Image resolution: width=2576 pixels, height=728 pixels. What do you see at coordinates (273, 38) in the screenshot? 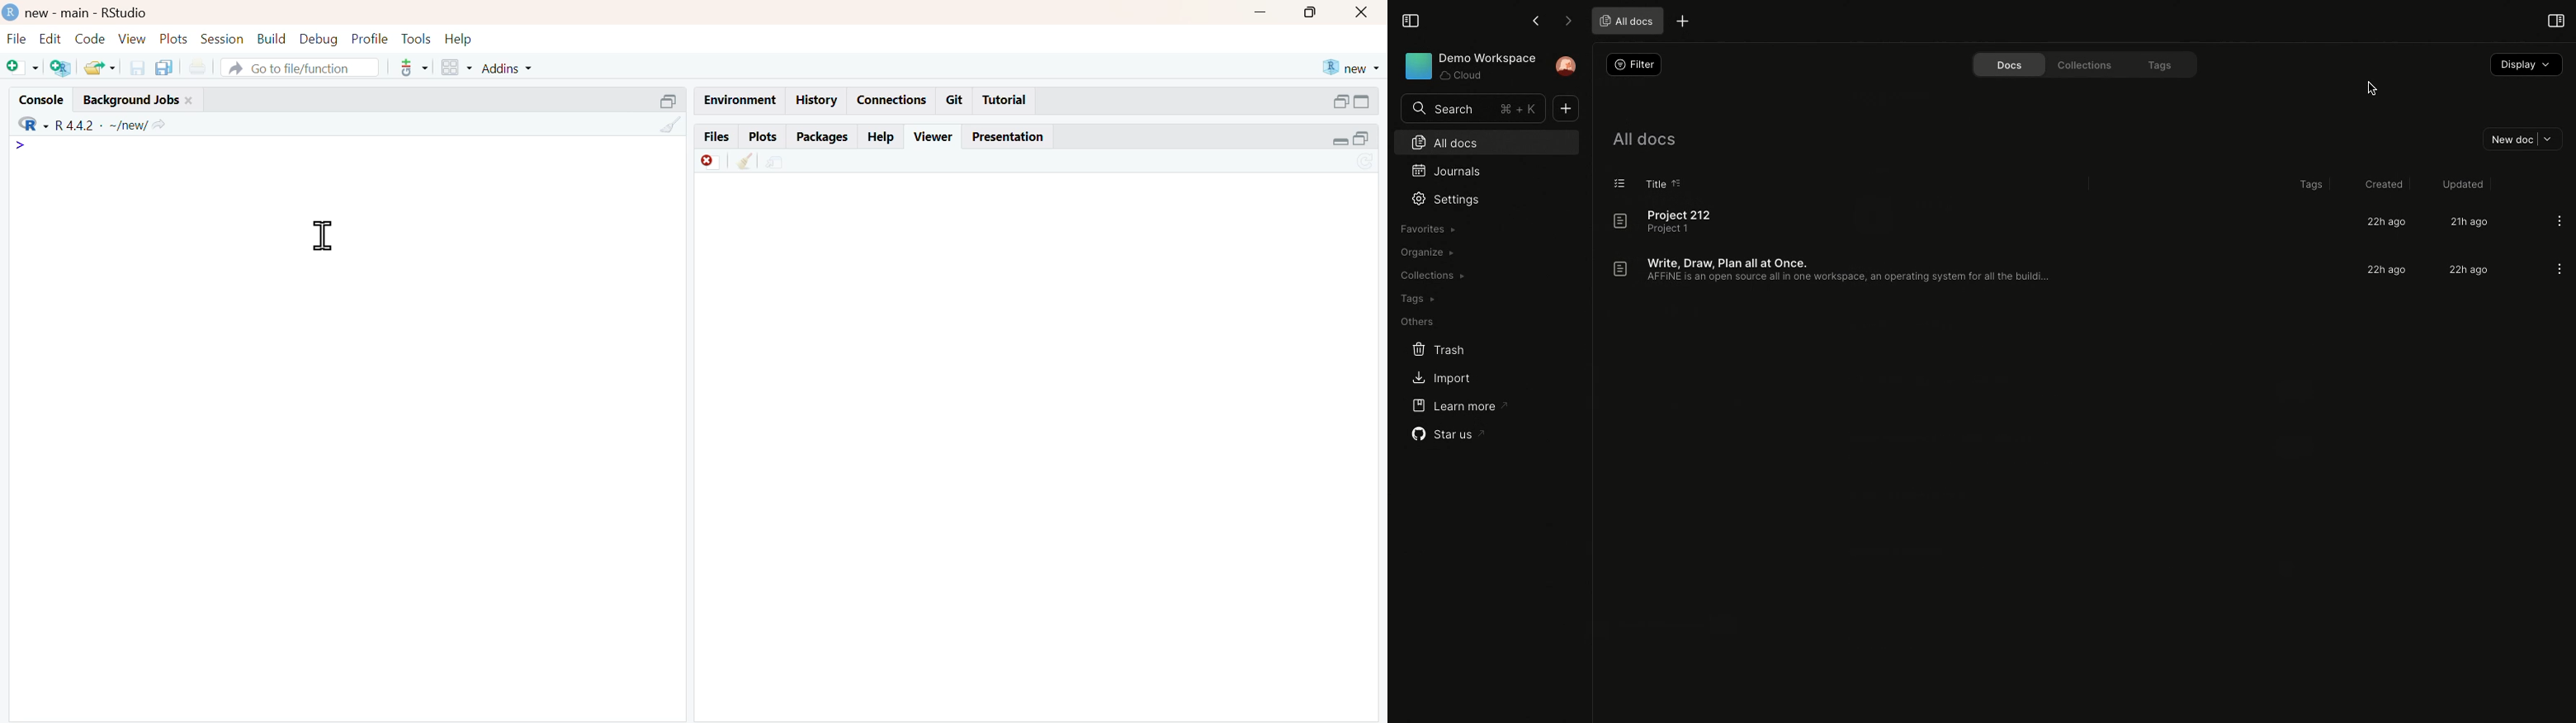
I see `build` at bounding box center [273, 38].